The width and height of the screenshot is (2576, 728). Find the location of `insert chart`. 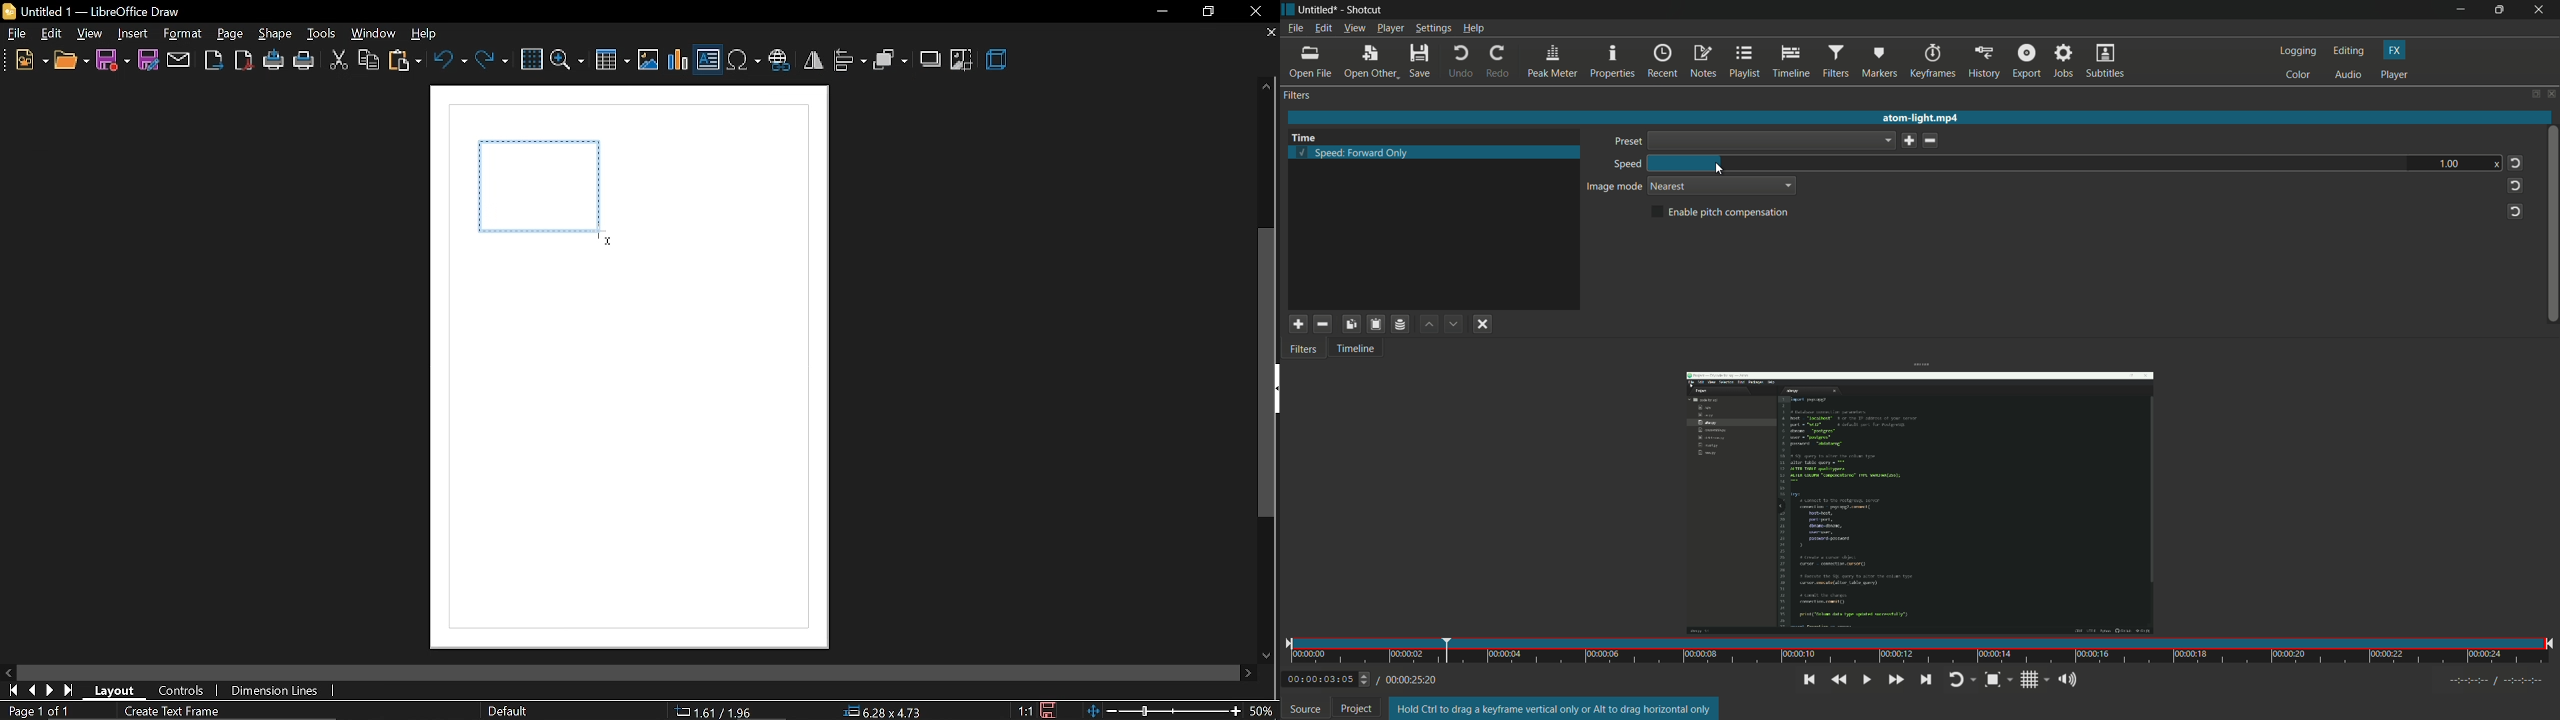

insert chart is located at coordinates (679, 60).